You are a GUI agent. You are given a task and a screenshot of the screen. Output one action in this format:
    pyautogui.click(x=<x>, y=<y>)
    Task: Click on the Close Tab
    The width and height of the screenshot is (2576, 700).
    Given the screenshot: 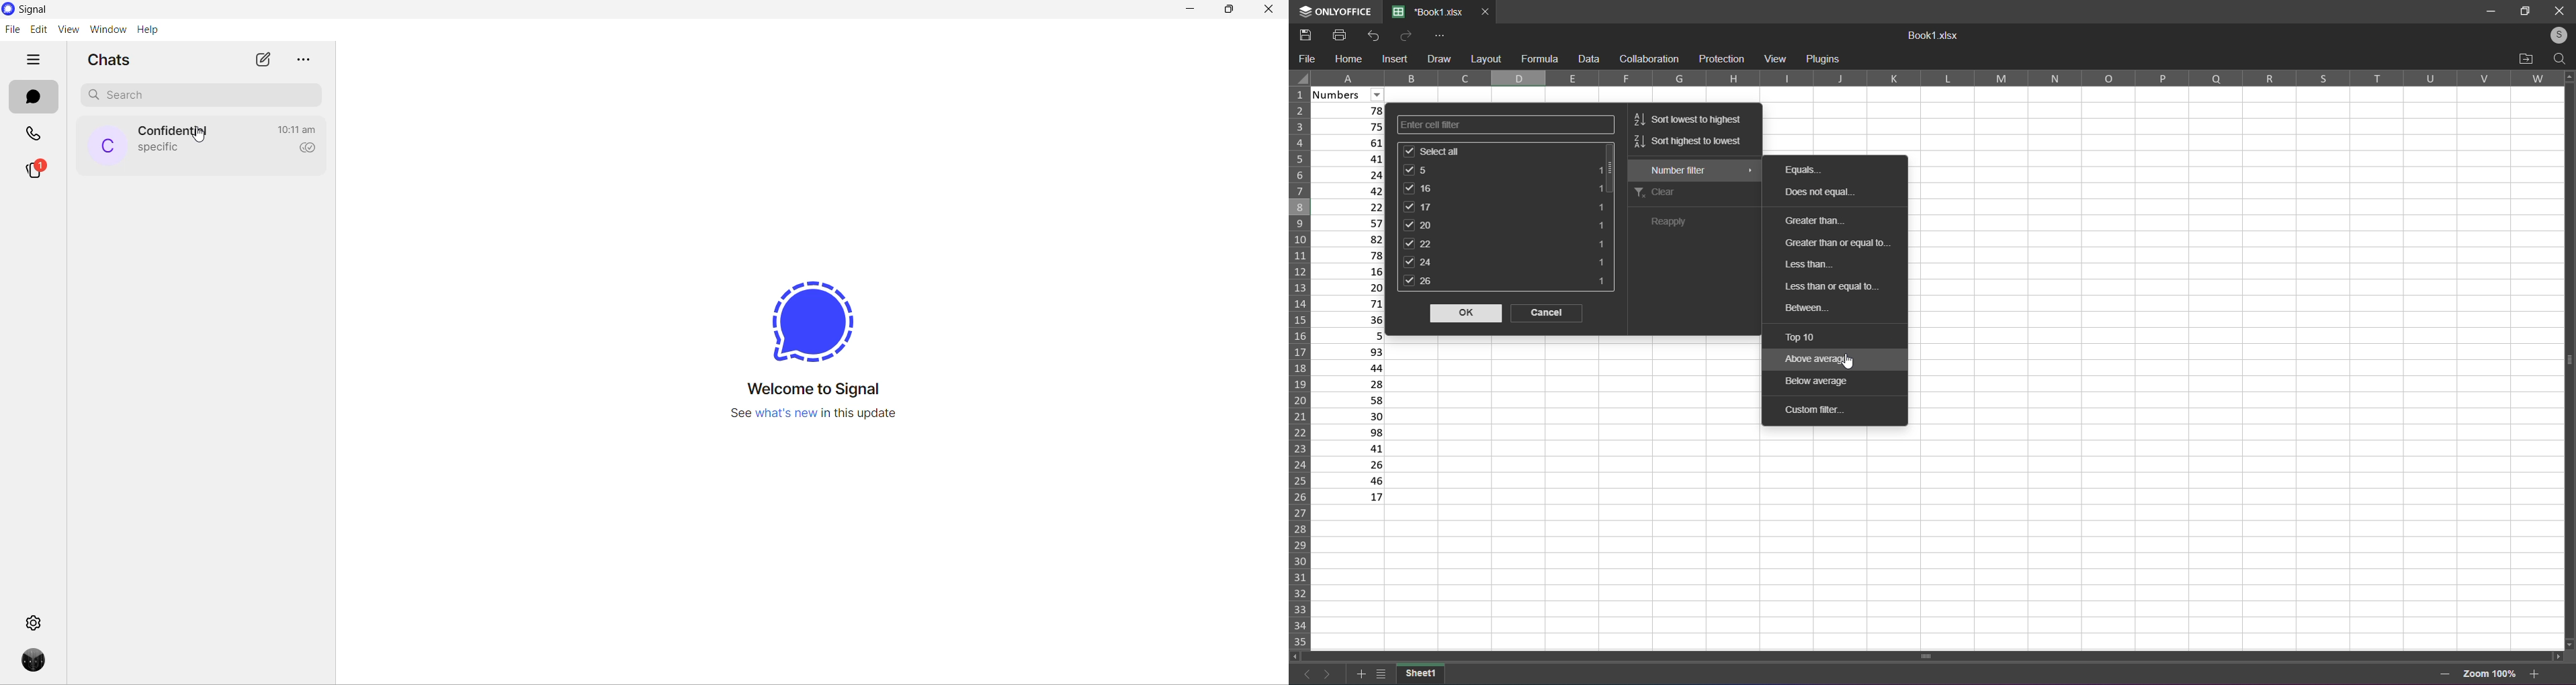 What is the action you would take?
    pyautogui.click(x=1486, y=12)
    